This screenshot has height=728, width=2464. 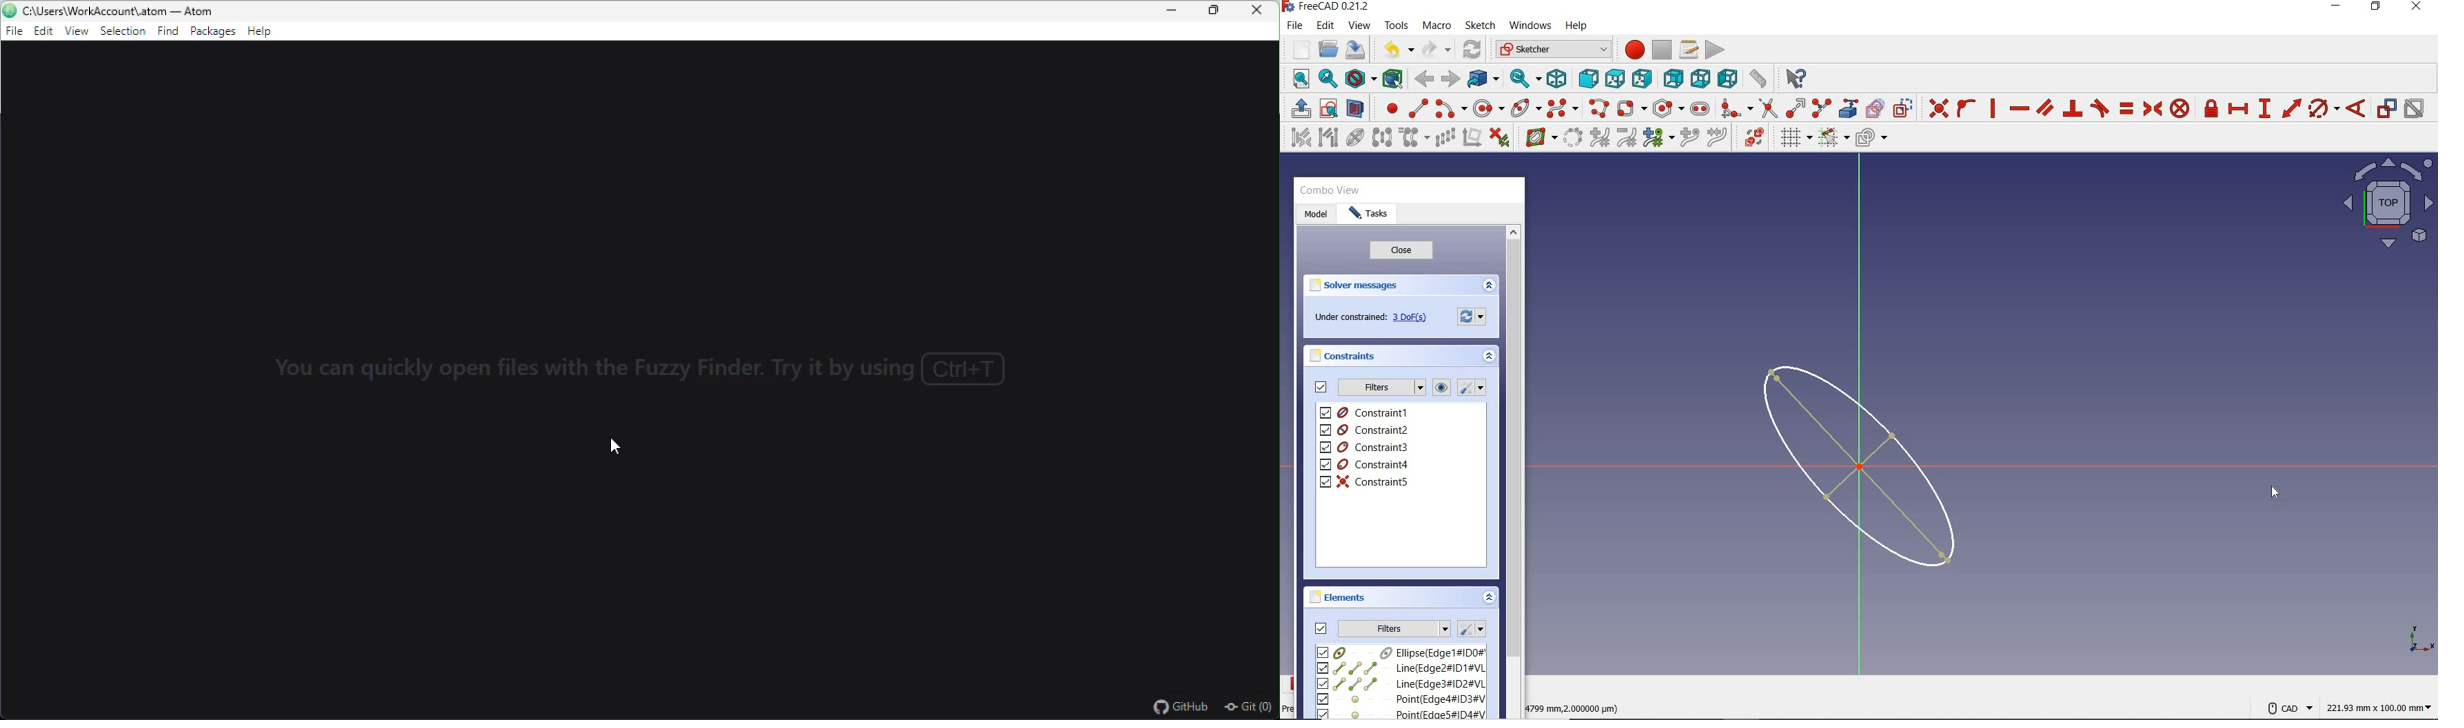 What do you see at coordinates (1572, 139) in the screenshot?
I see `convert geometry to B-spline` at bounding box center [1572, 139].